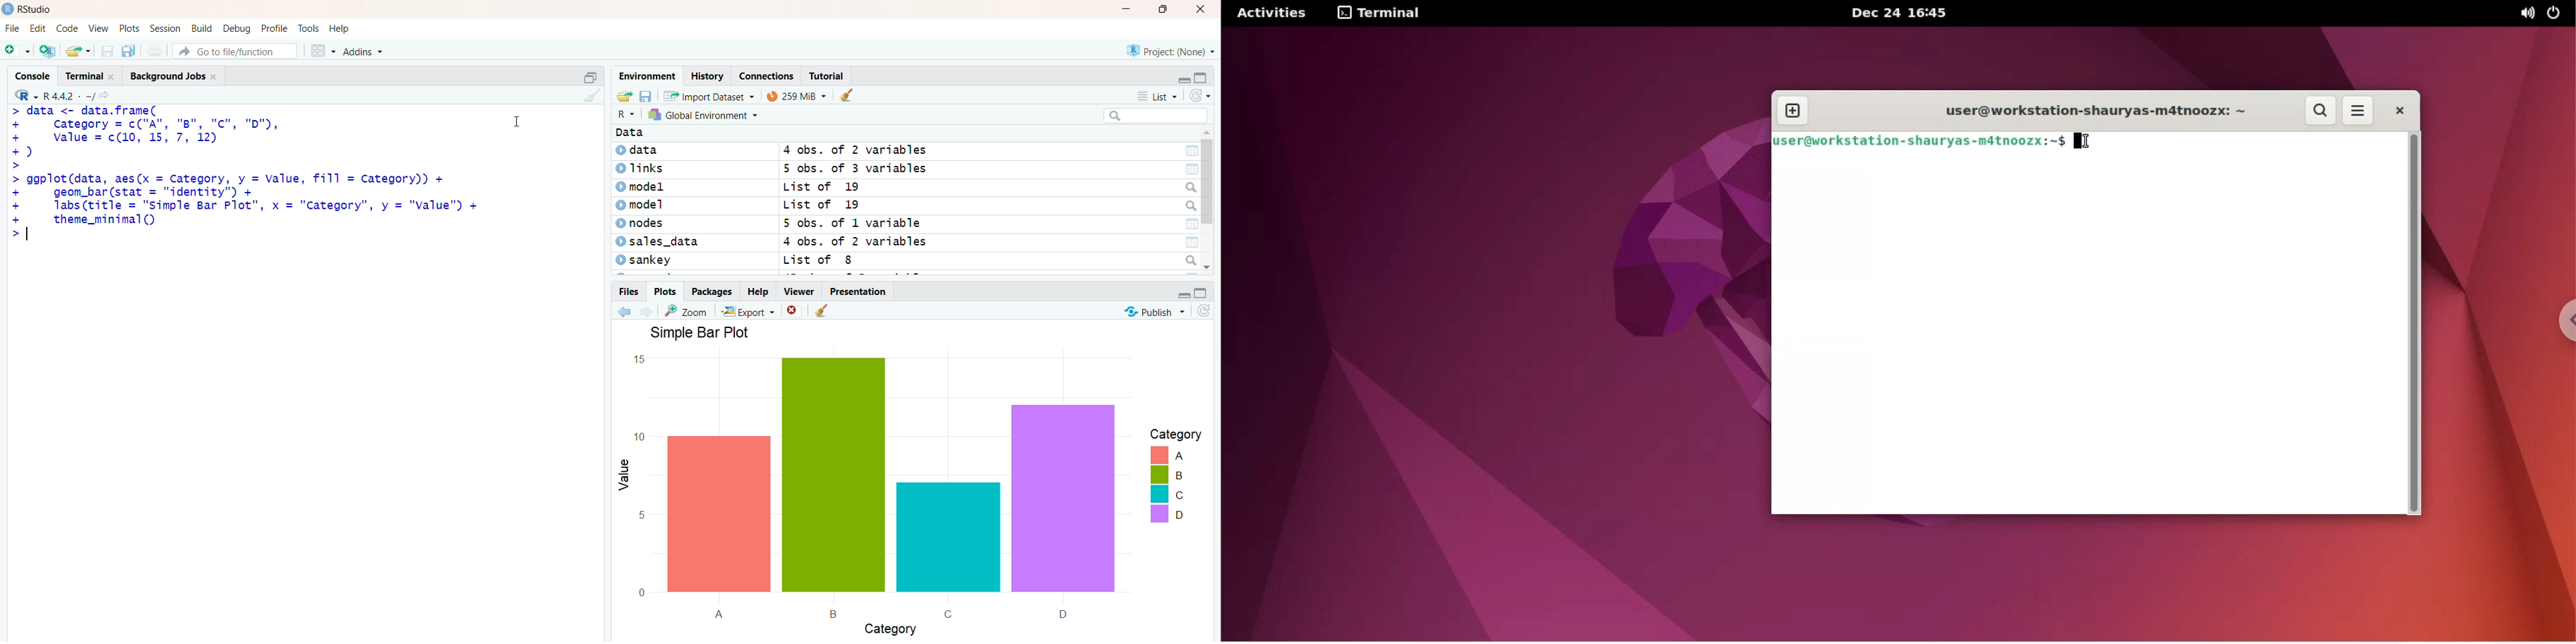  Describe the element at coordinates (1168, 9) in the screenshot. I see `maximize` at that location.